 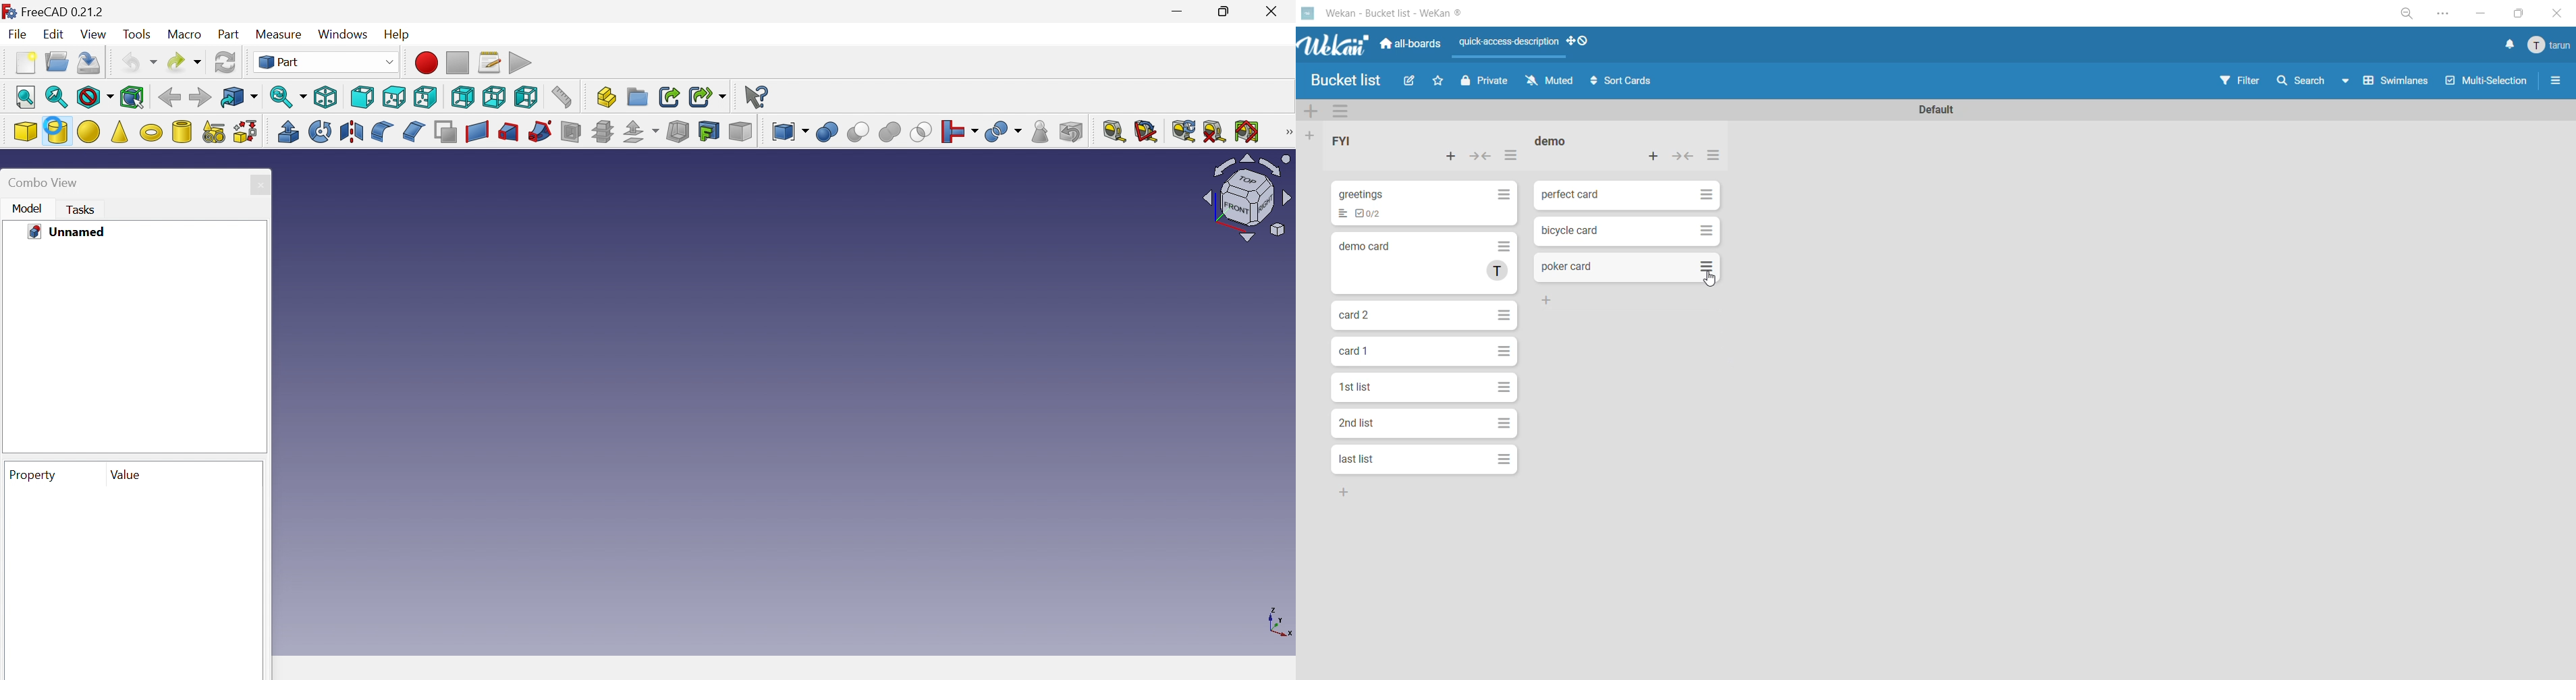 I want to click on filter, so click(x=2243, y=80).